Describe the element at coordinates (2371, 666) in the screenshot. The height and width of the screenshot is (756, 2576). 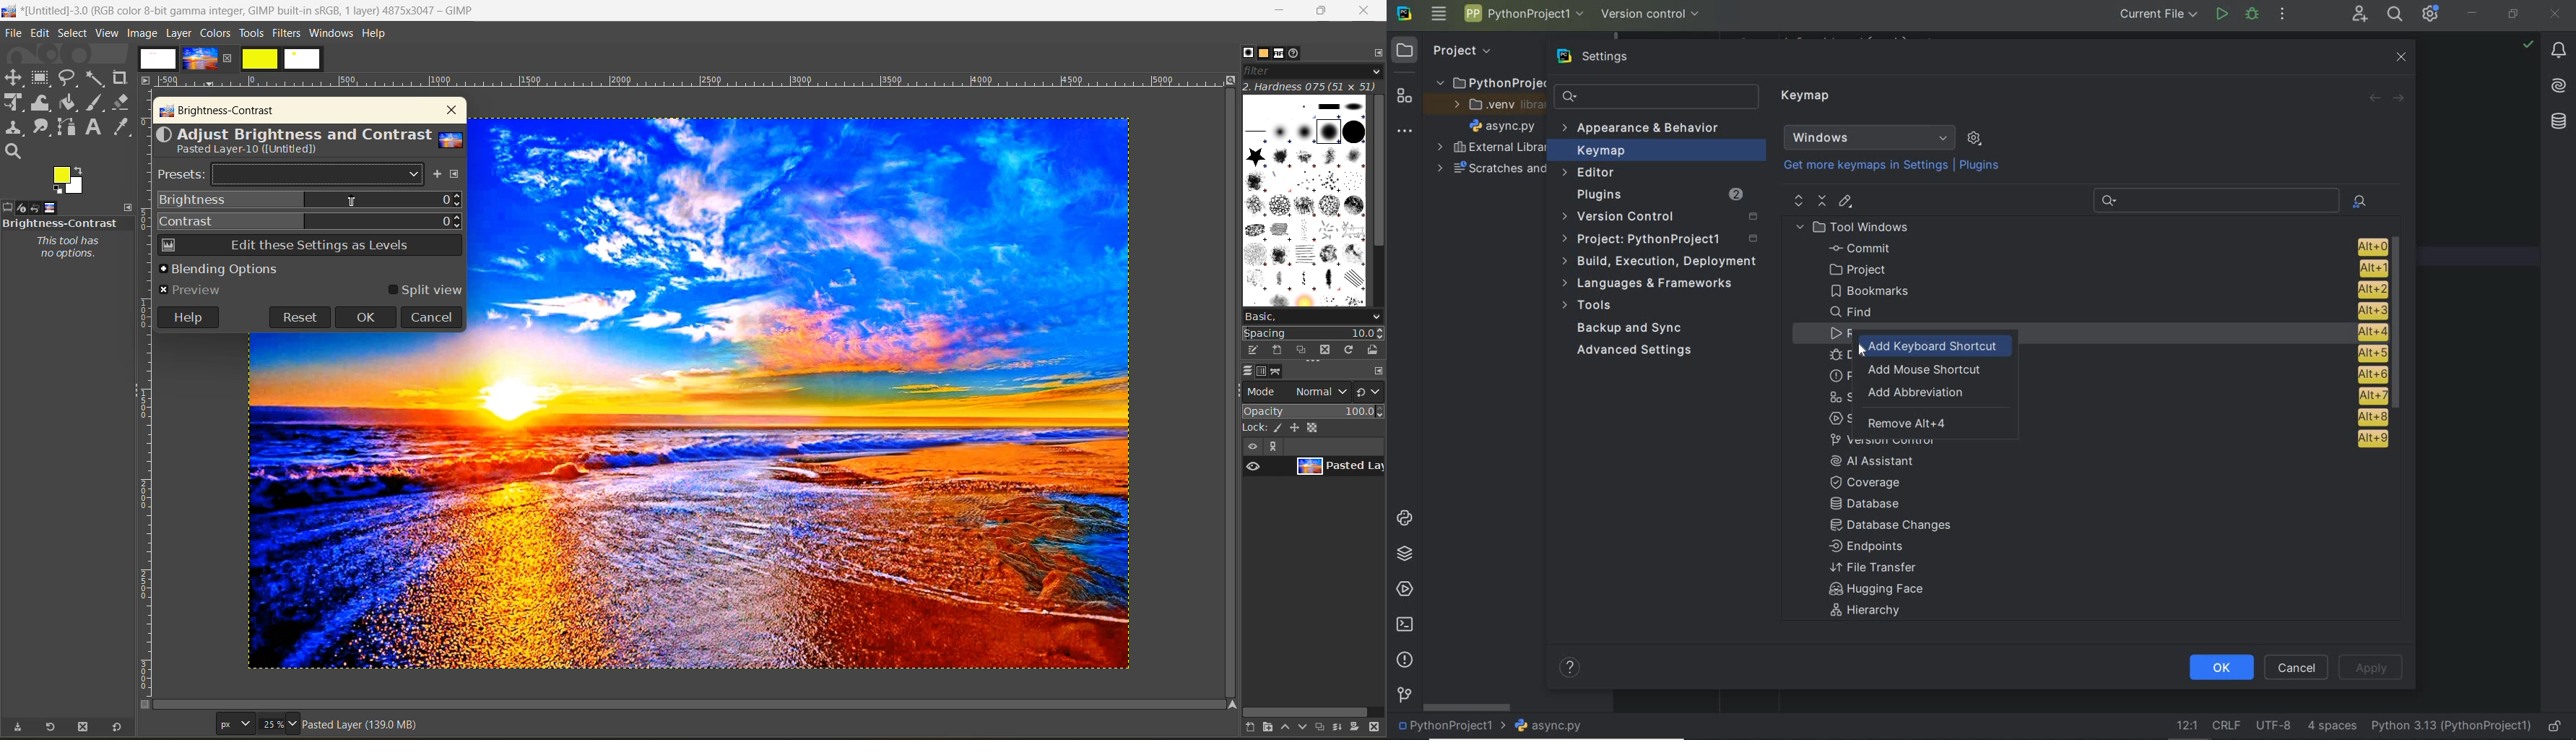
I see `Apply` at that location.